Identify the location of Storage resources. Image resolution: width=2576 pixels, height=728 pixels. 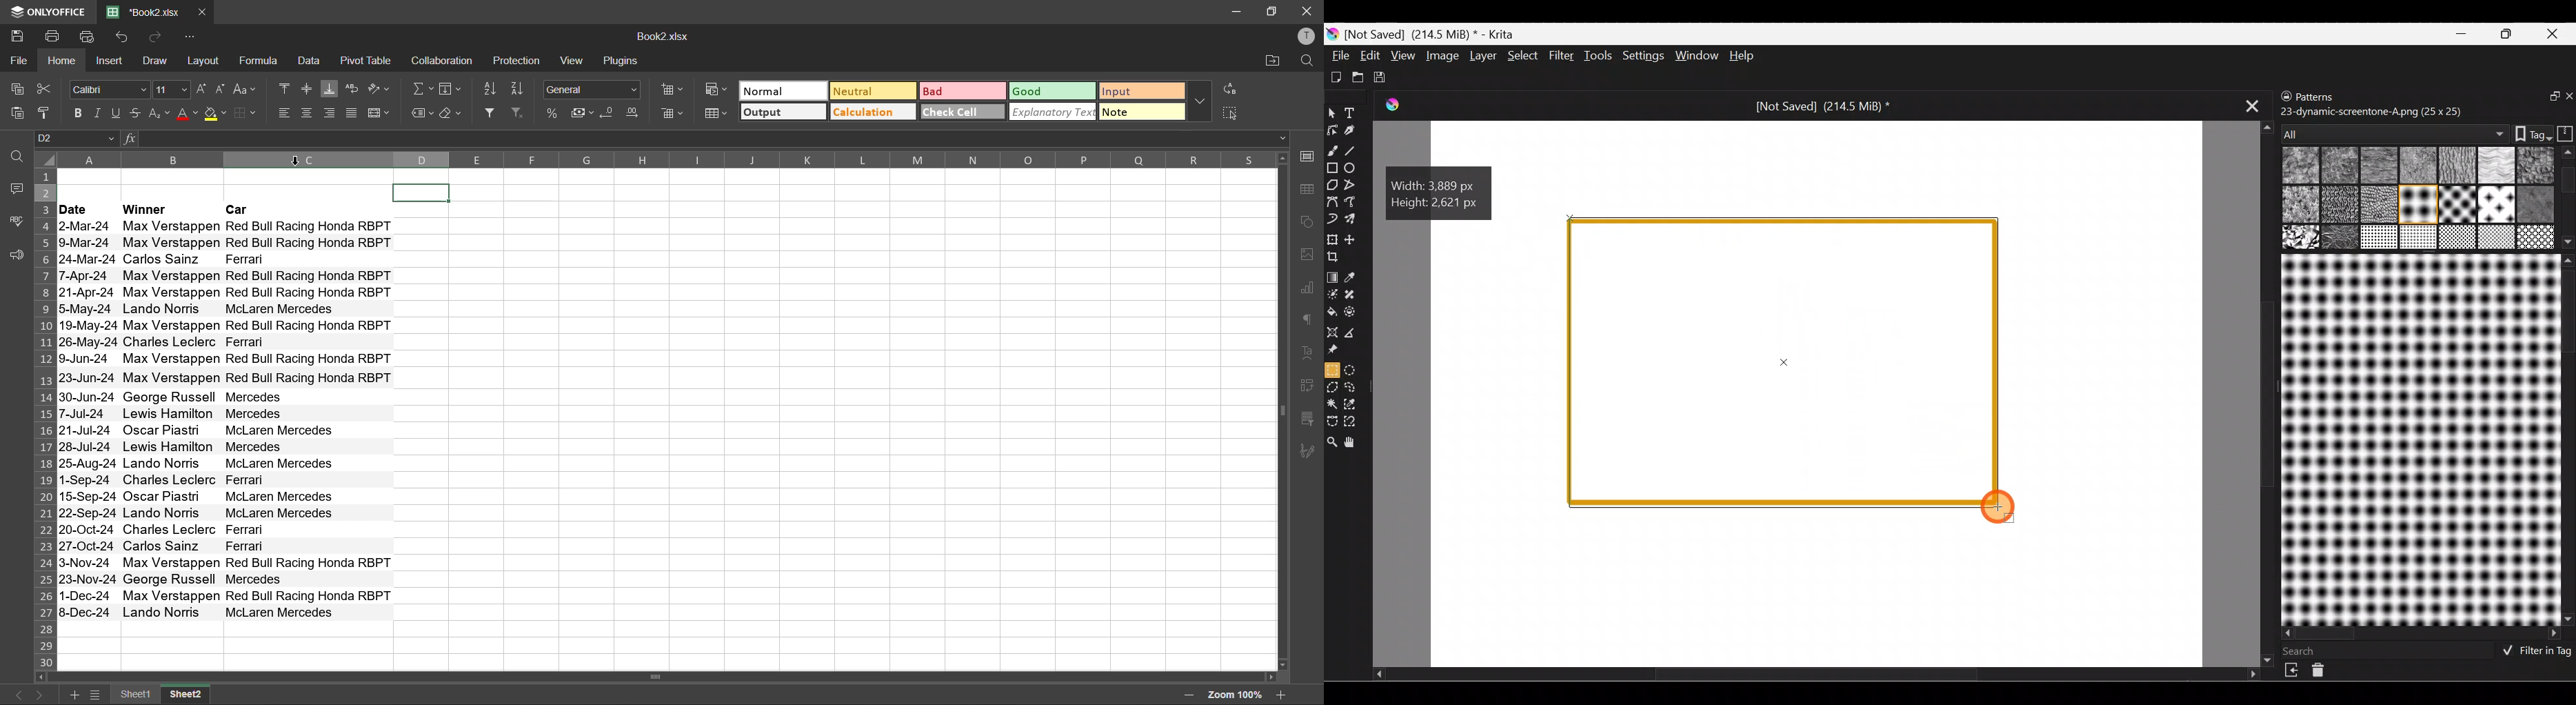
(2564, 133).